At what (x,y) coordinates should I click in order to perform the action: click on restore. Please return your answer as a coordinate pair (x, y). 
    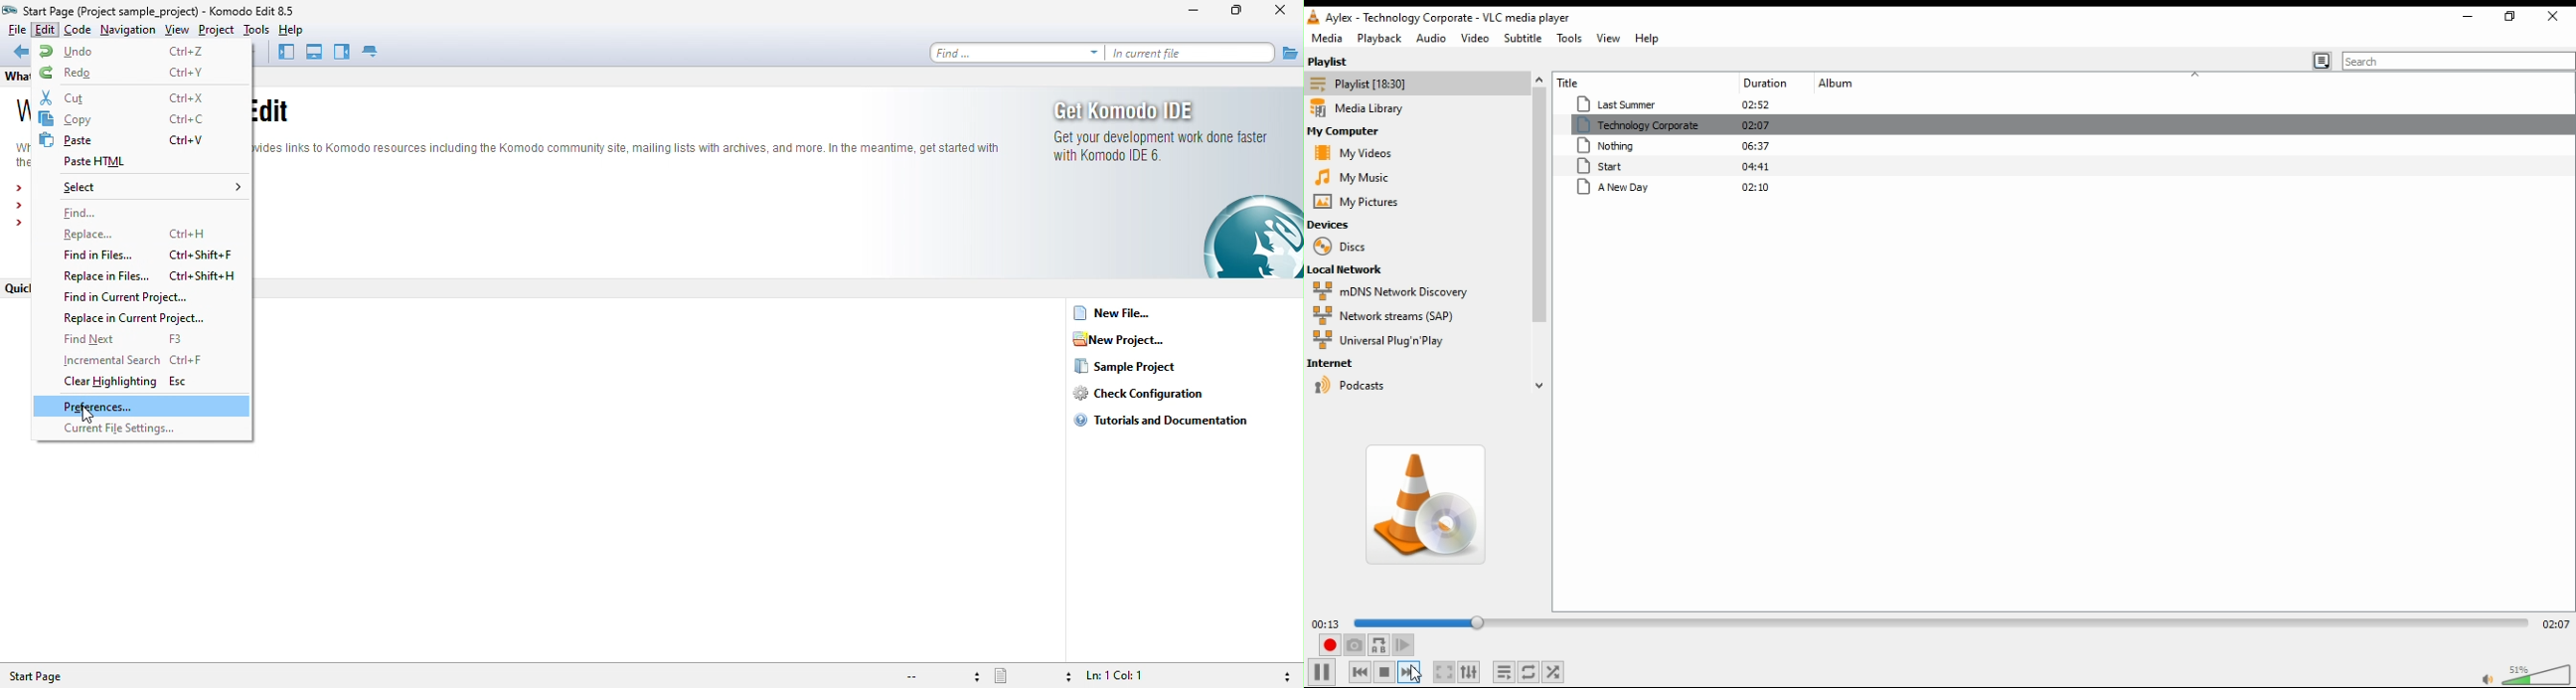
    Looking at the image, I should click on (2504, 18).